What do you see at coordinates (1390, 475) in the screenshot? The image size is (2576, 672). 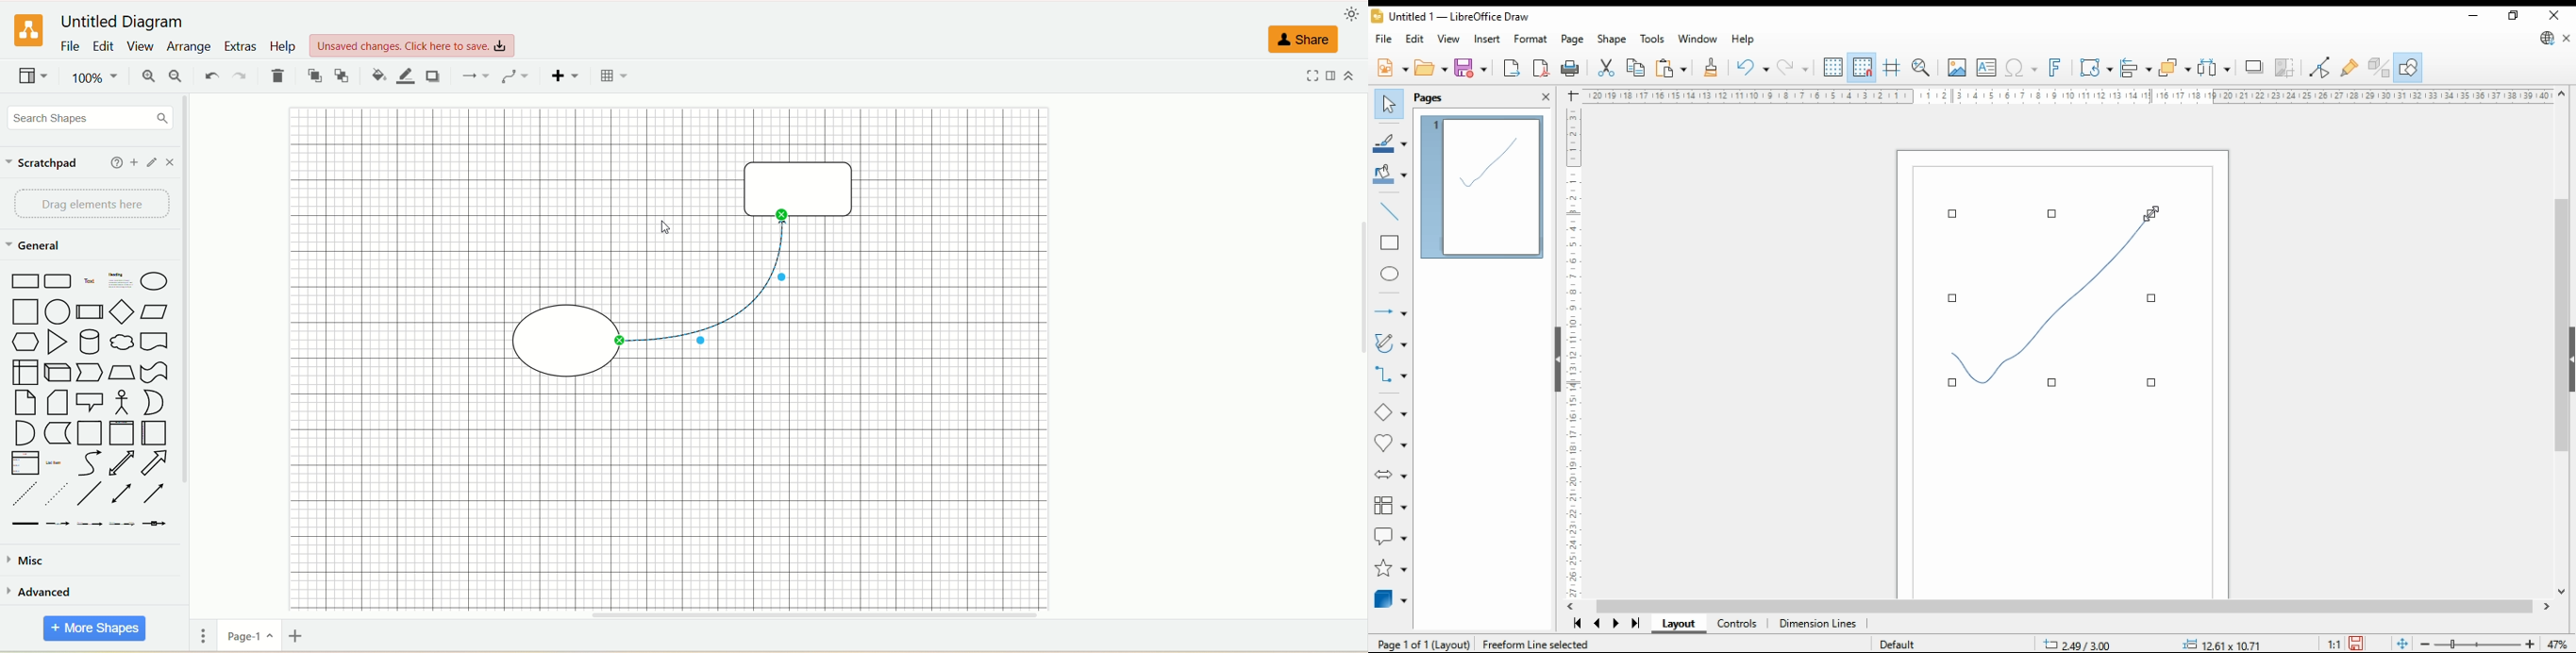 I see `block arrows` at bounding box center [1390, 475].